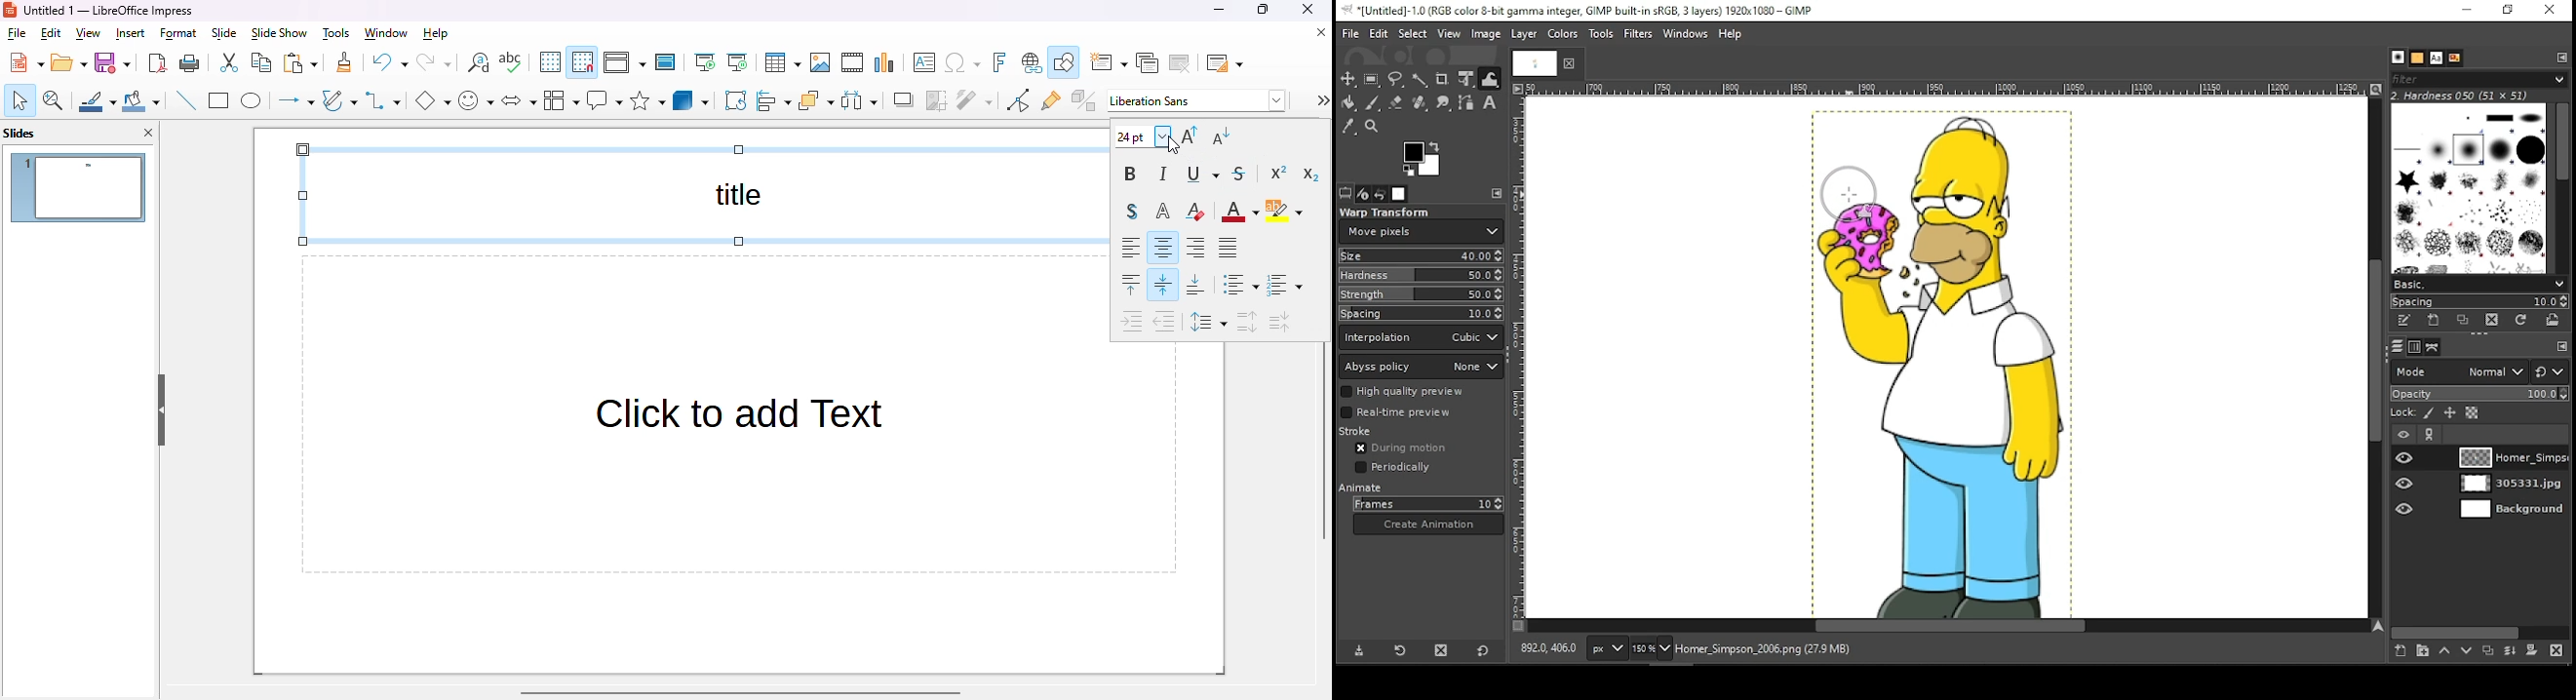 The image size is (2576, 700). Describe the element at coordinates (336, 34) in the screenshot. I see `tools` at that location.